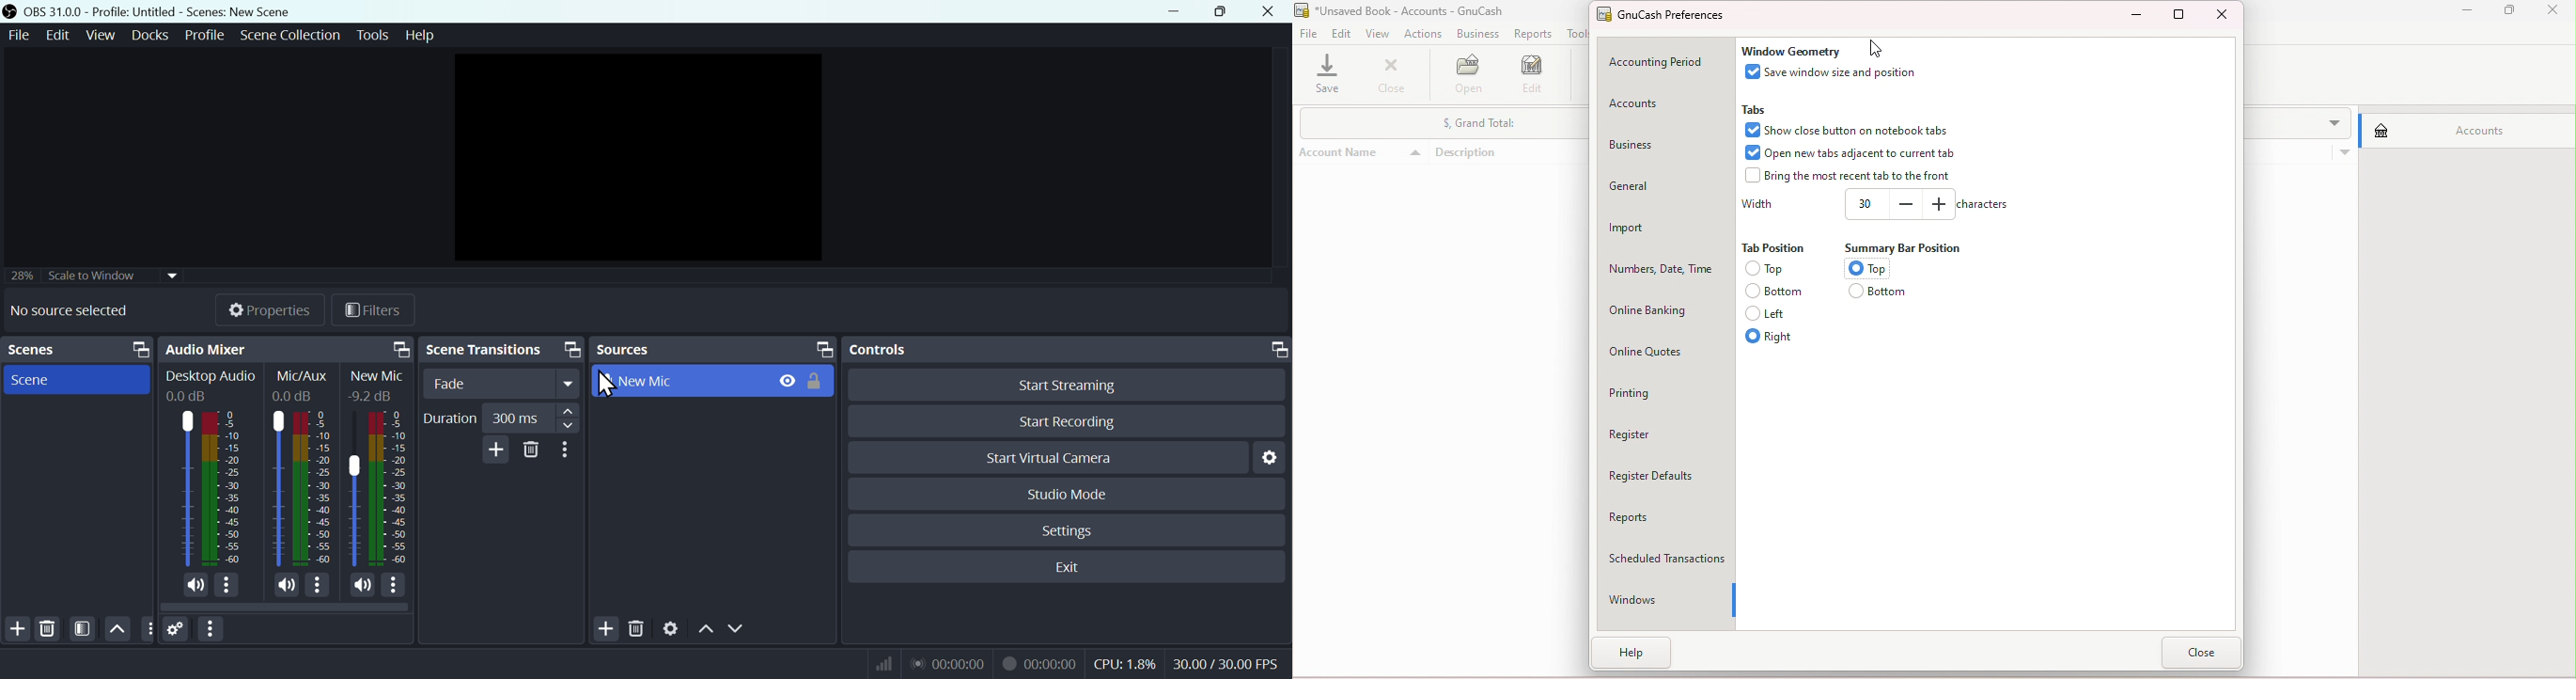 This screenshot has height=700, width=2576. What do you see at coordinates (1878, 293) in the screenshot?
I see `Bottom` at bounding box center [1878, 293].